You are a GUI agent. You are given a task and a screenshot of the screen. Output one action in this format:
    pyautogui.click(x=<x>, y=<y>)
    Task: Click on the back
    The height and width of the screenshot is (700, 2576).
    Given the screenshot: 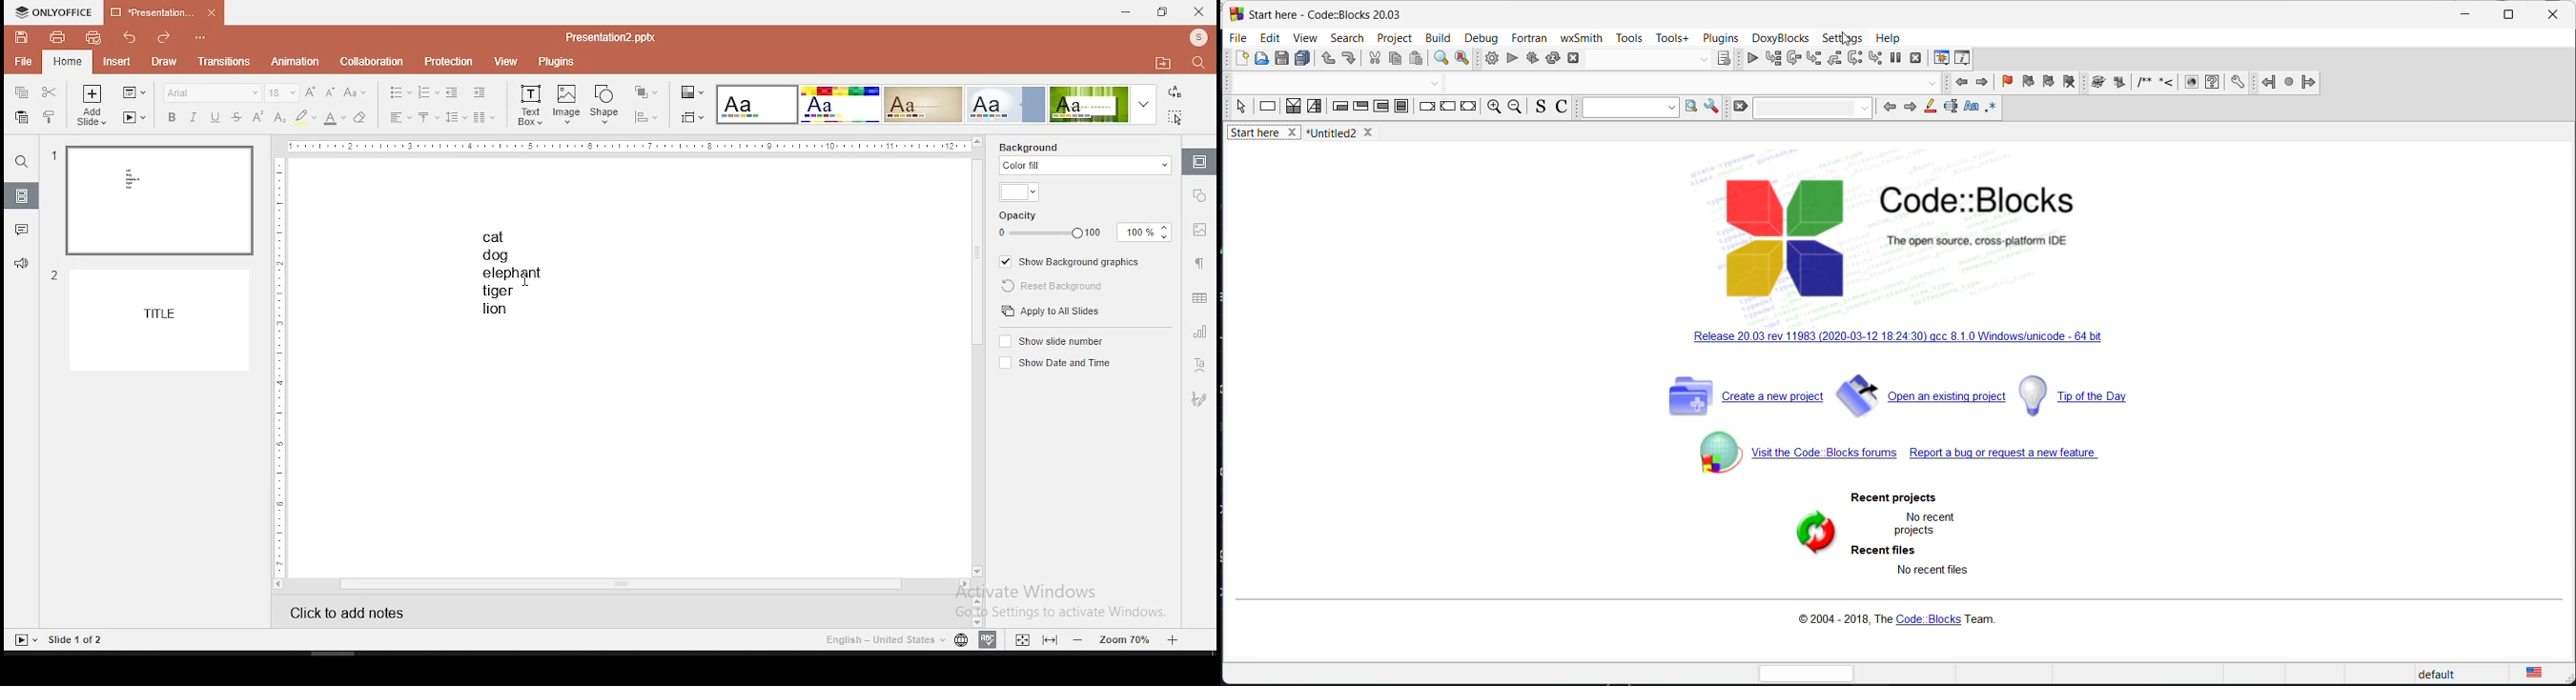 What is the action you would take?
    pyautogui.click(x=1888, y=107)
    